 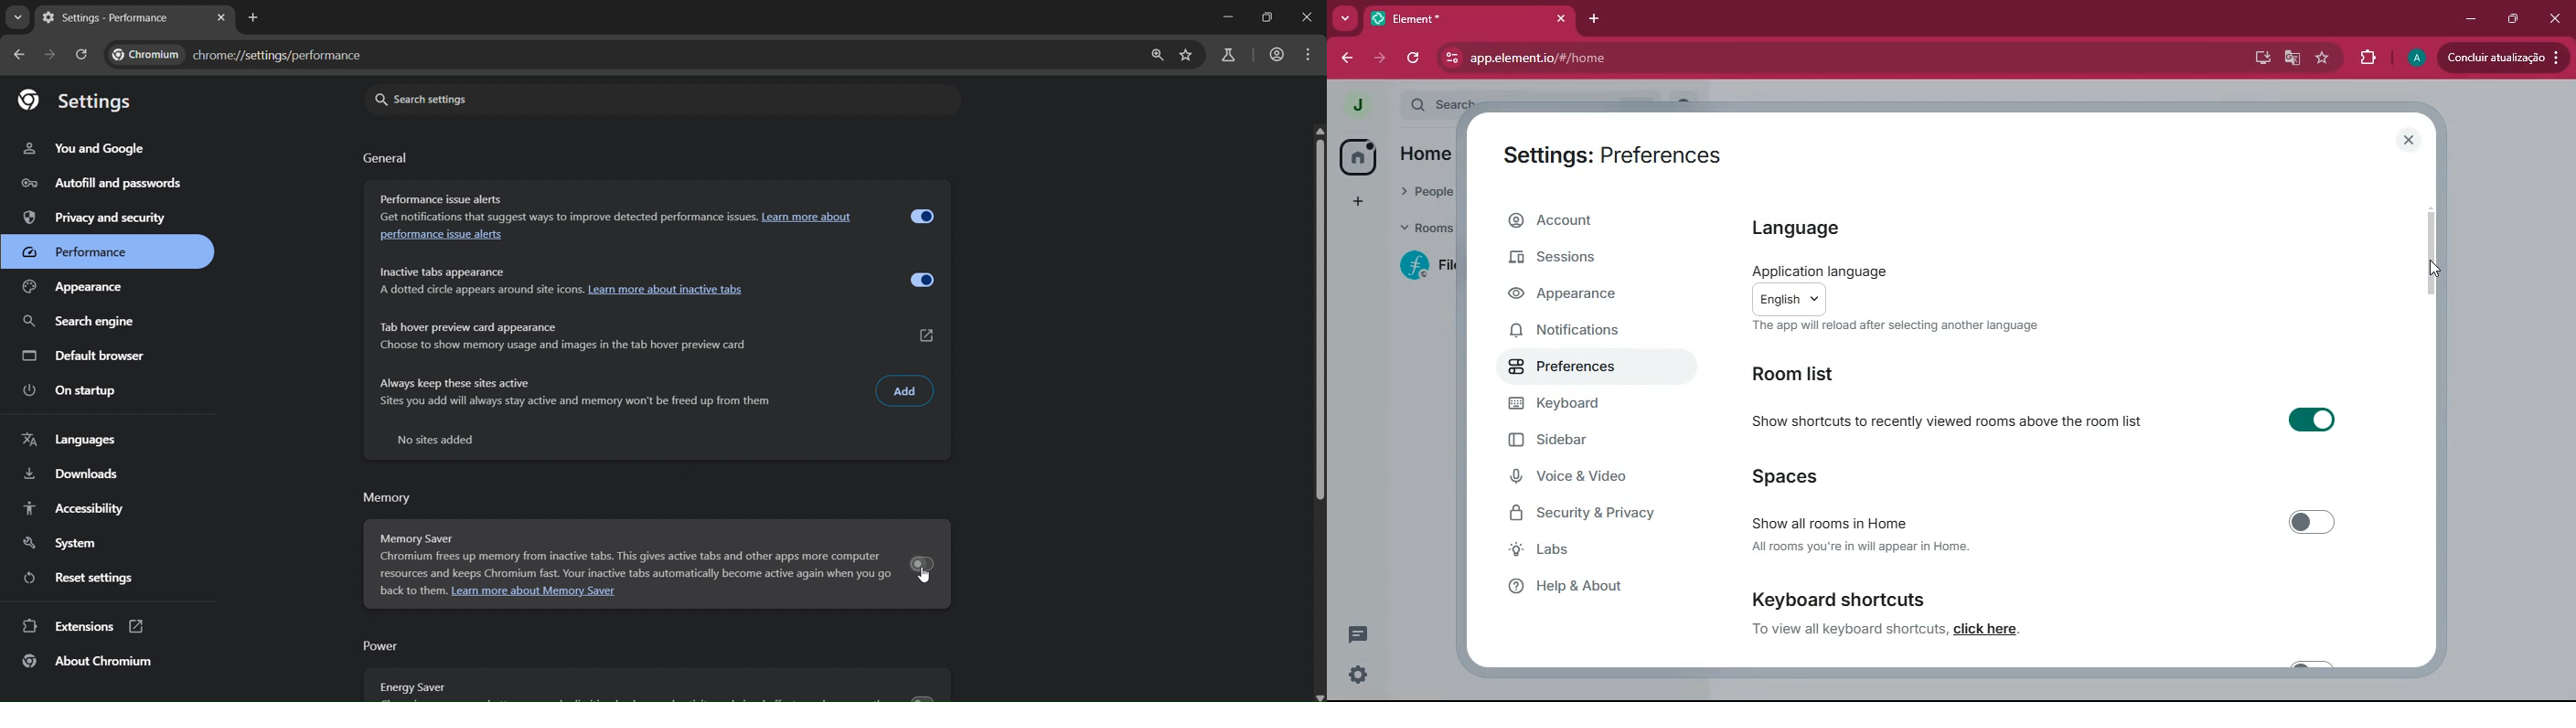 I want to click on help, so click(x=1592, y=591).